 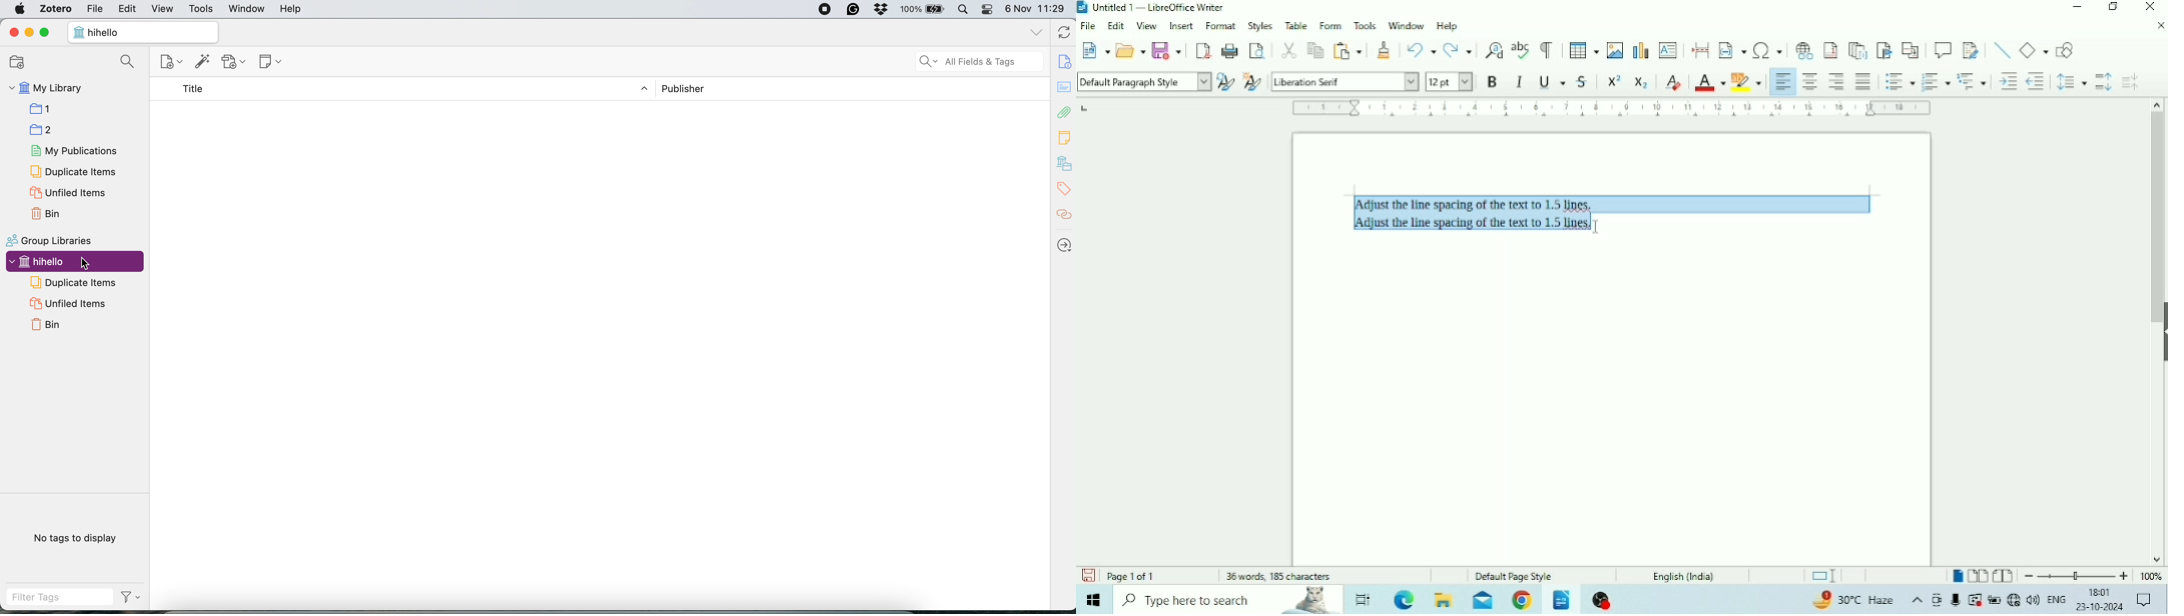 What do you see at coordinates (1684, 576) in the screenshot?
I see `Language` at bounding box center [1684, 576].